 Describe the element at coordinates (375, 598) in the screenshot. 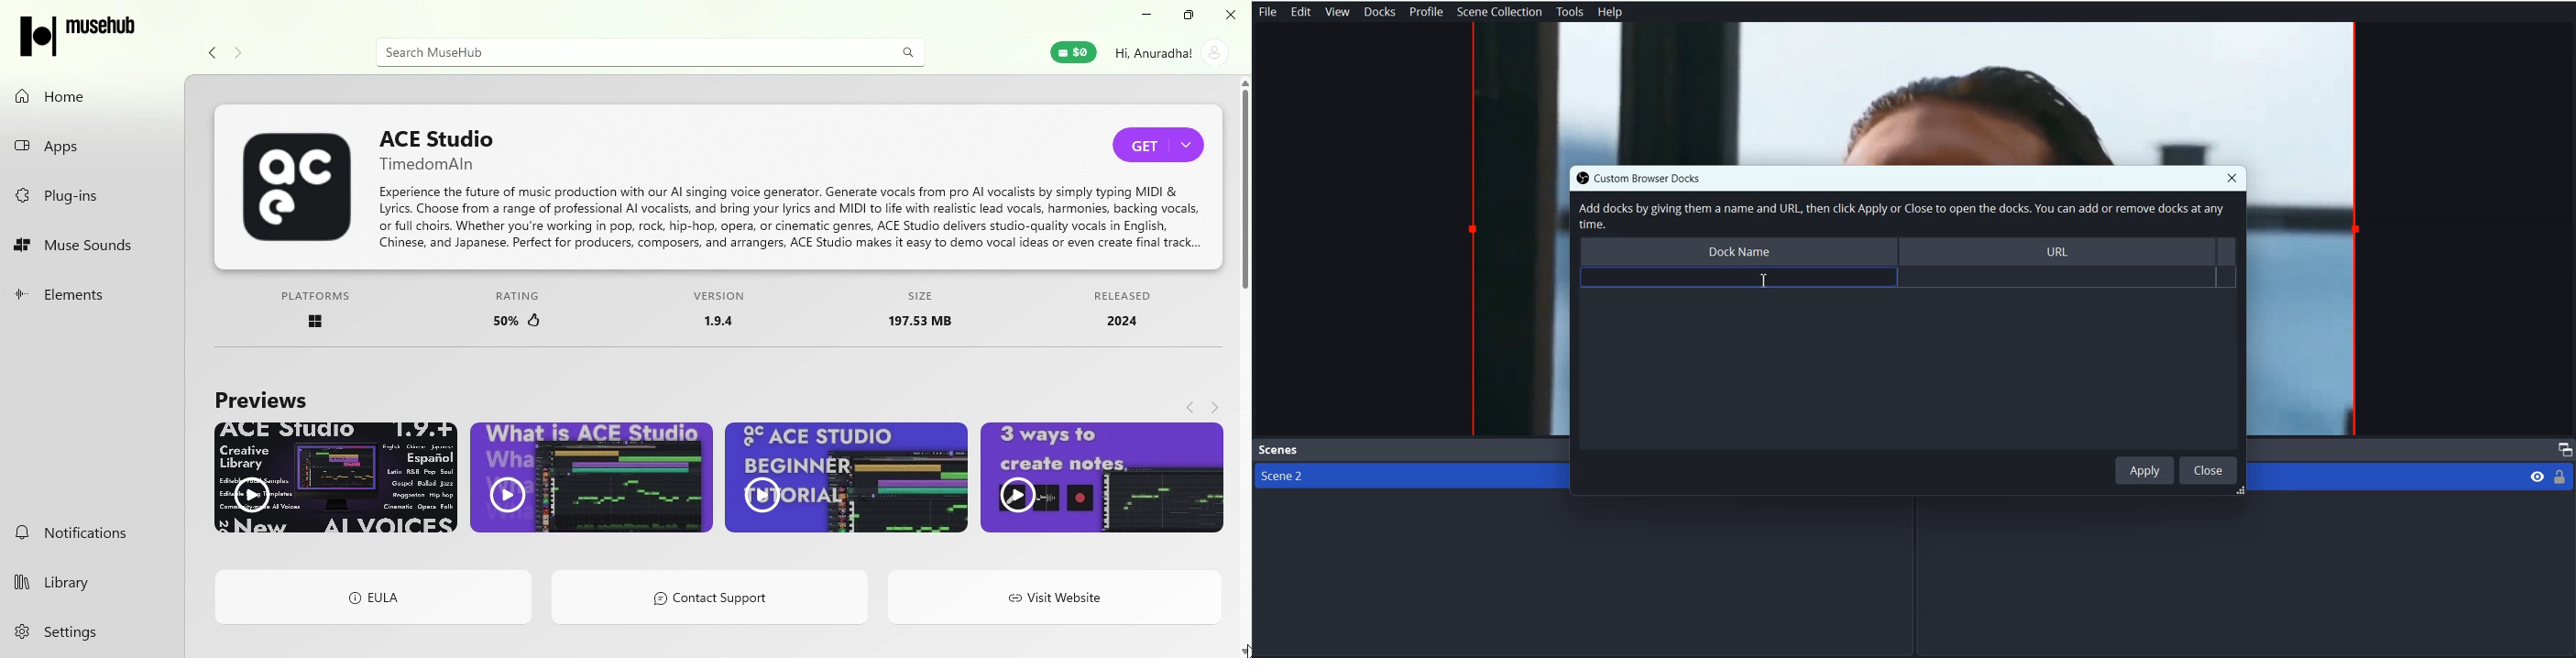

I see `EULA` at that location.